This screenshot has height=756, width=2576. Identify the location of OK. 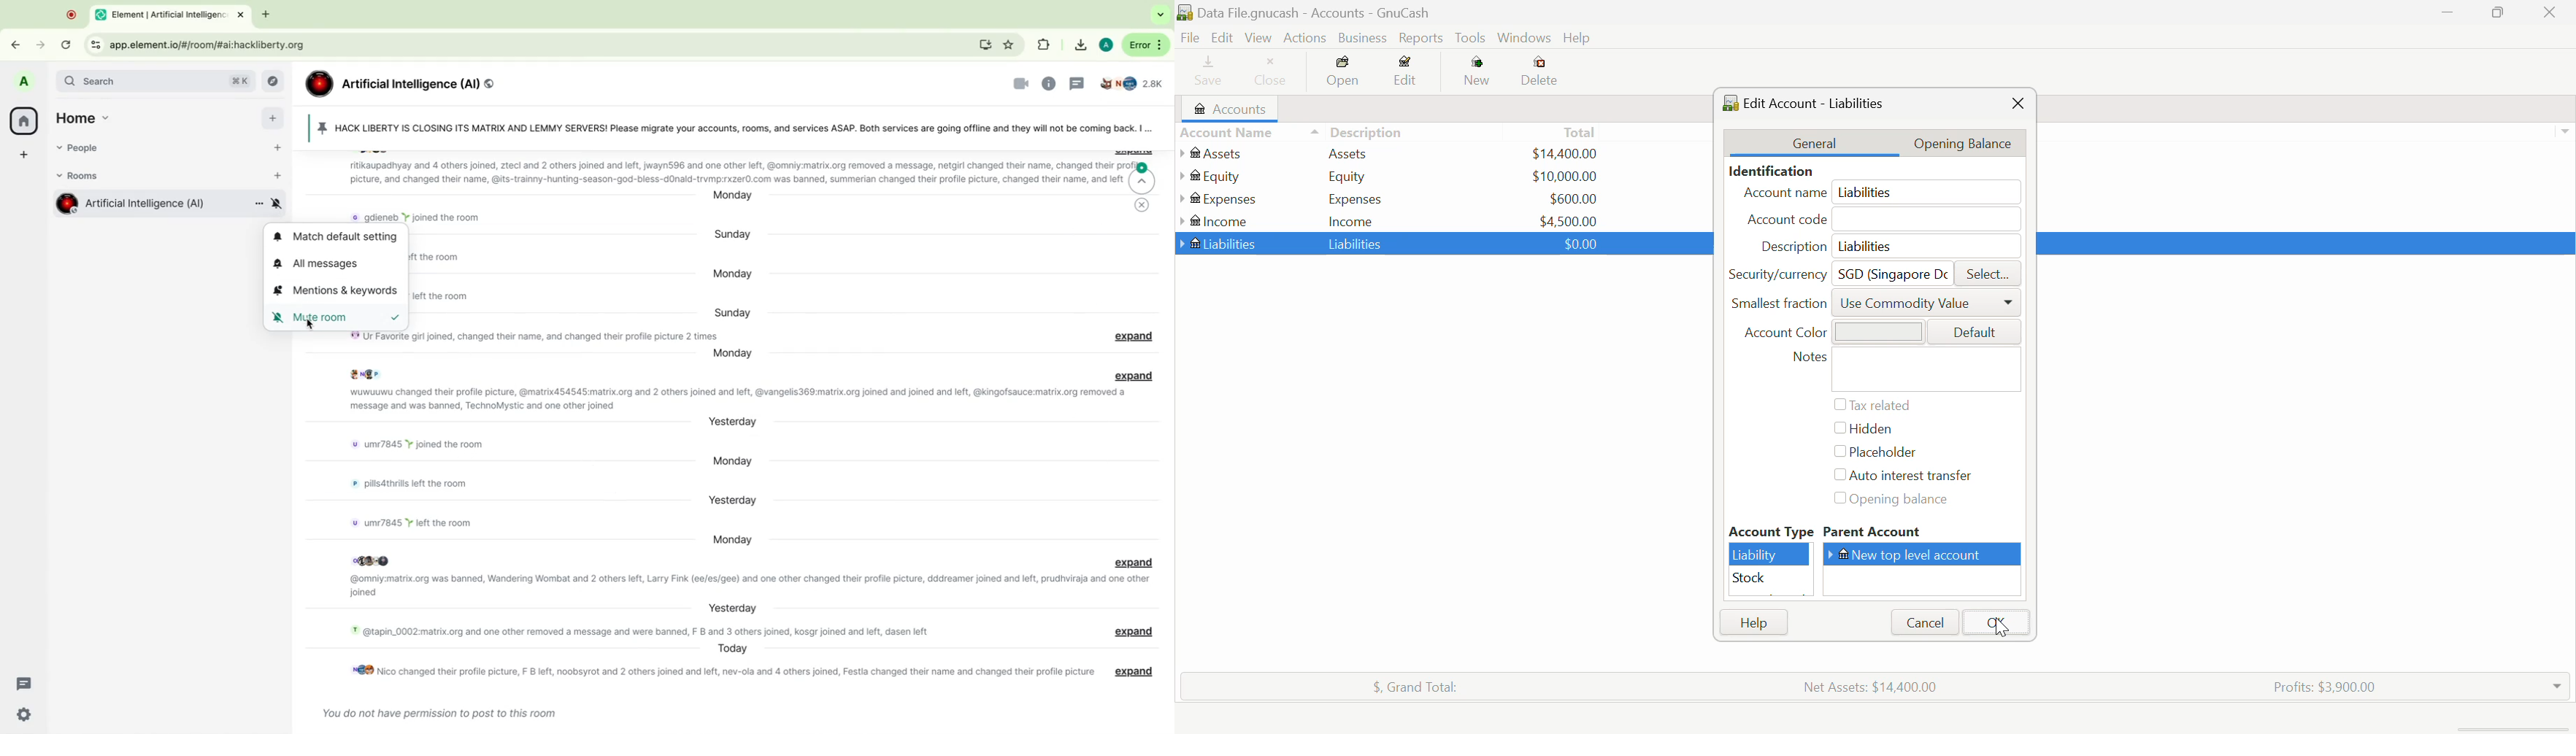
(1994, 622).